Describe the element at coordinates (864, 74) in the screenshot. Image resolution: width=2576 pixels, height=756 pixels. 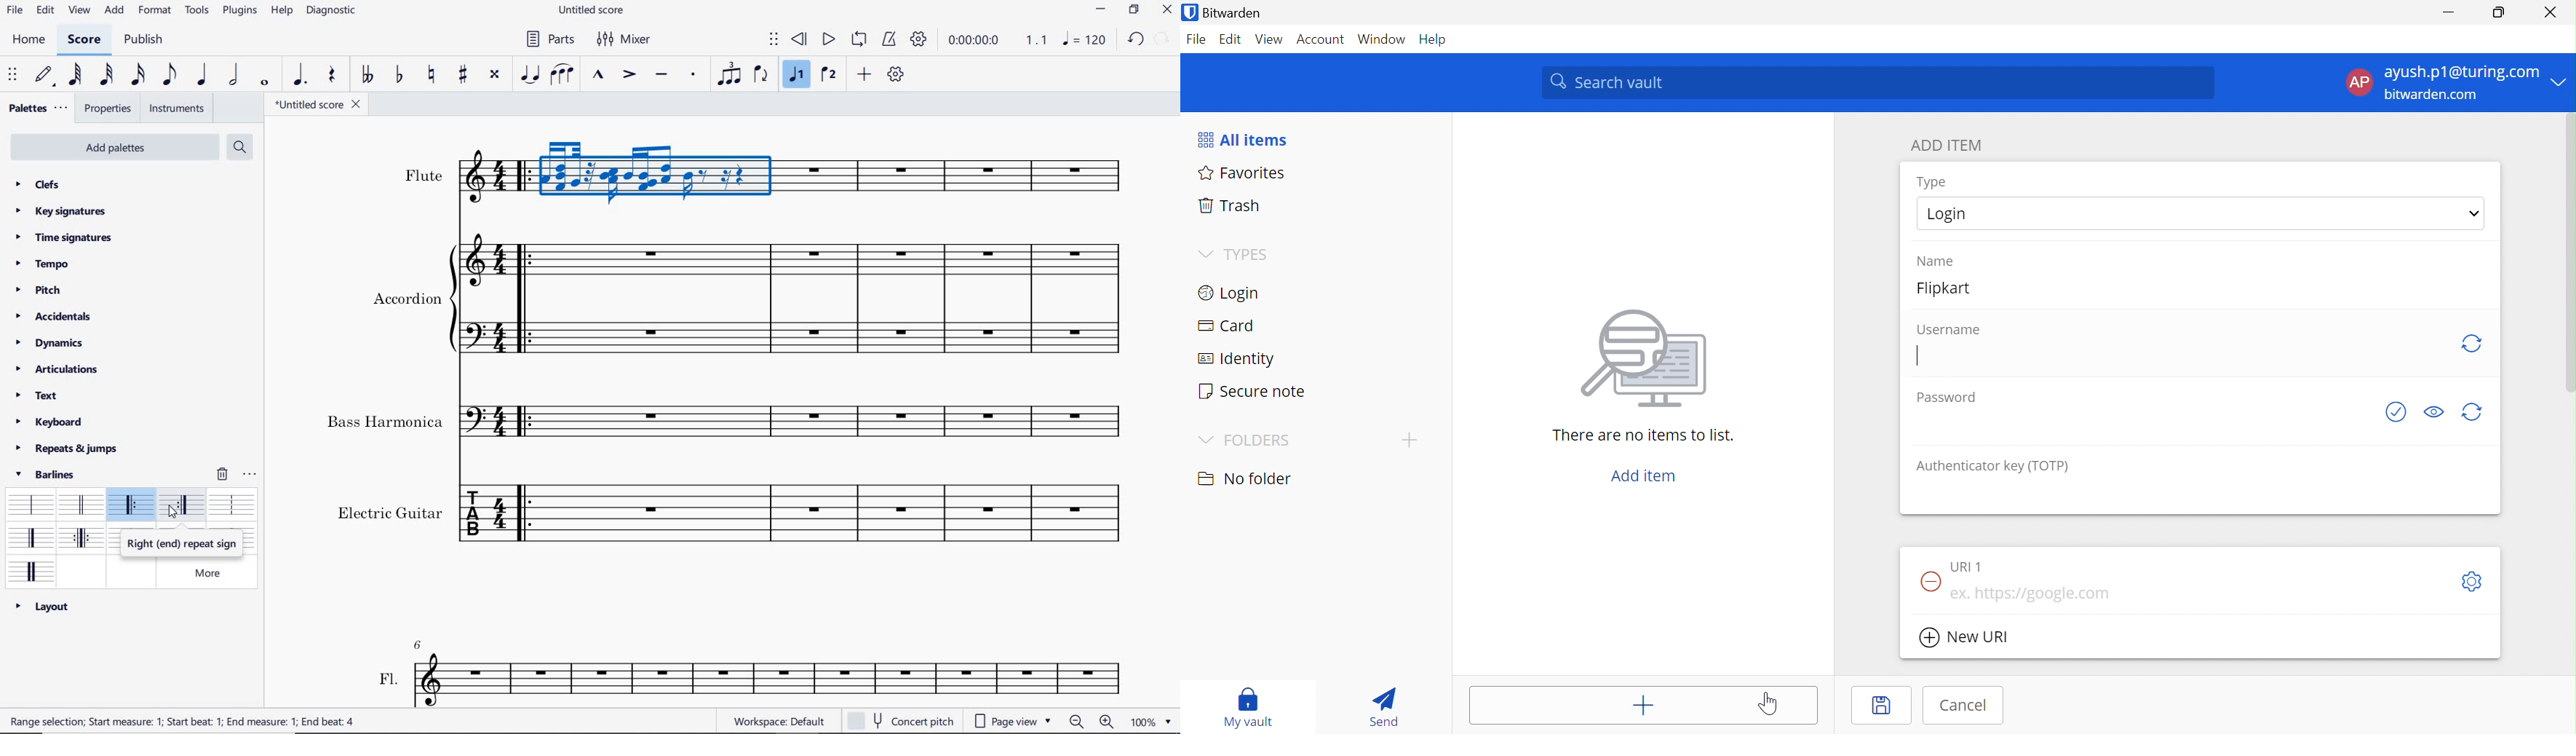
I see `add` at that location.